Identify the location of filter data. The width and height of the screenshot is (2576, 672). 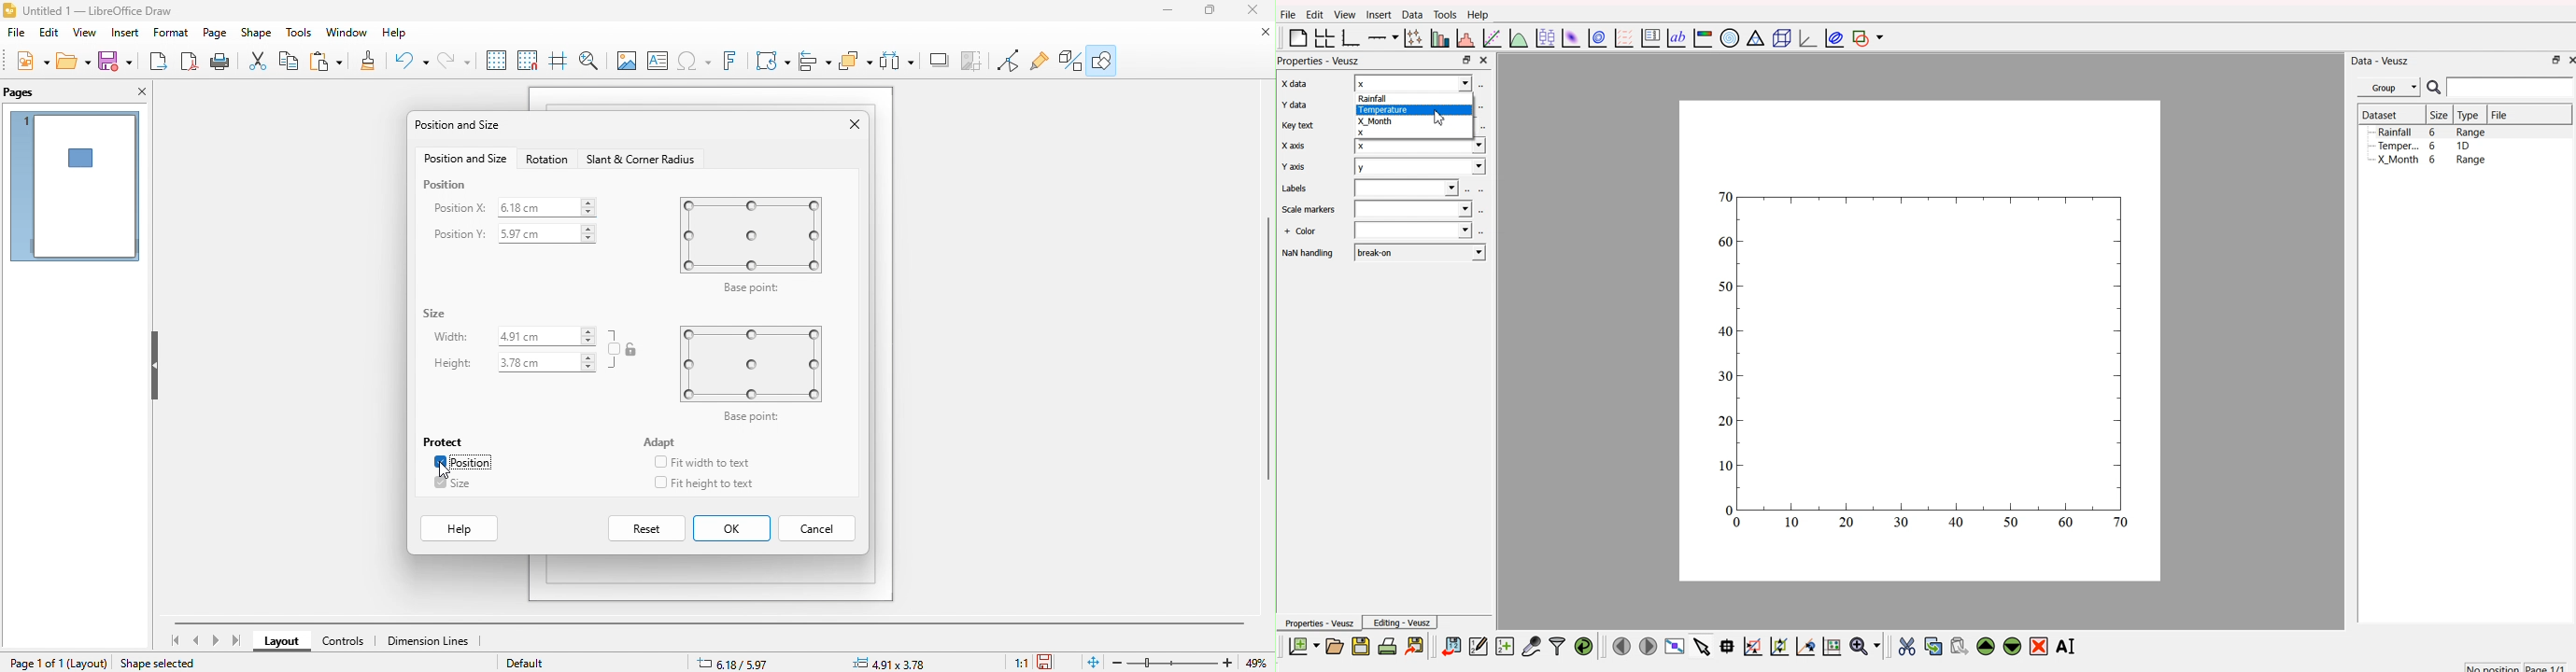
(1557, 644).